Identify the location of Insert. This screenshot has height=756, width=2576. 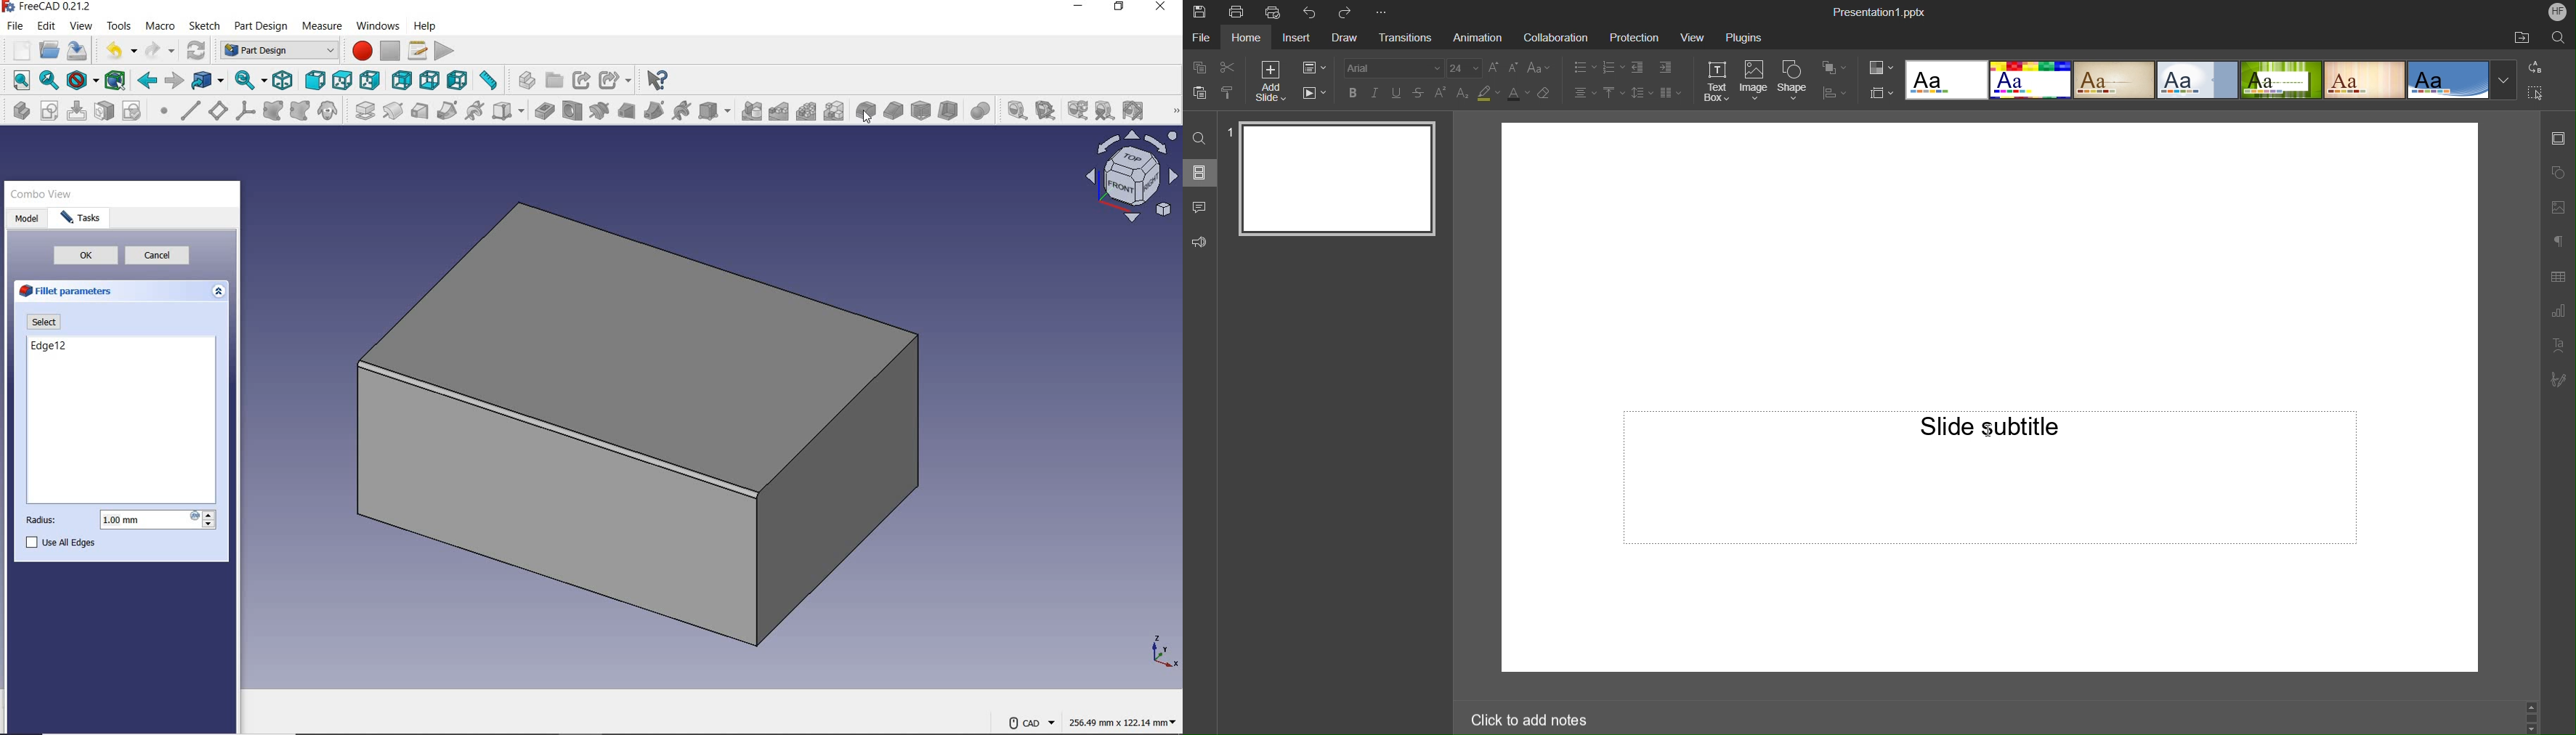
(1297, 38).